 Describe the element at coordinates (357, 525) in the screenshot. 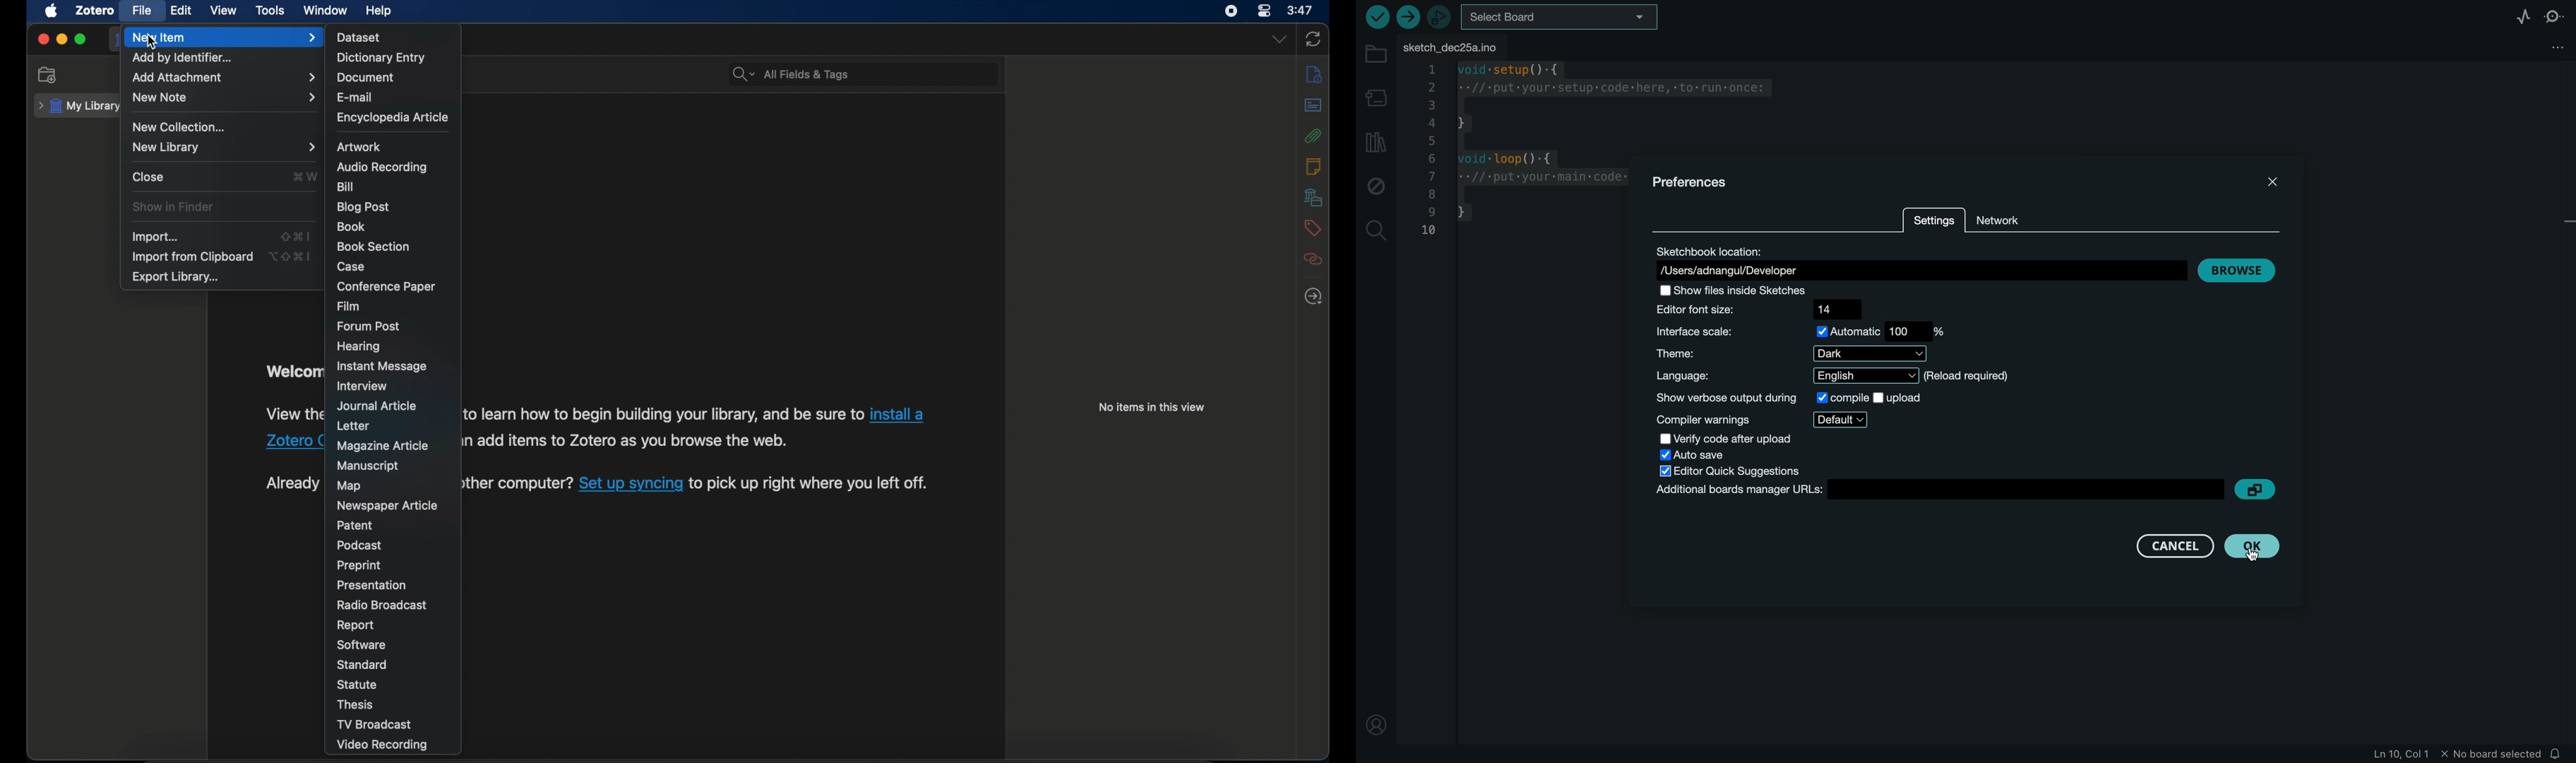

I see `patent` at that location.